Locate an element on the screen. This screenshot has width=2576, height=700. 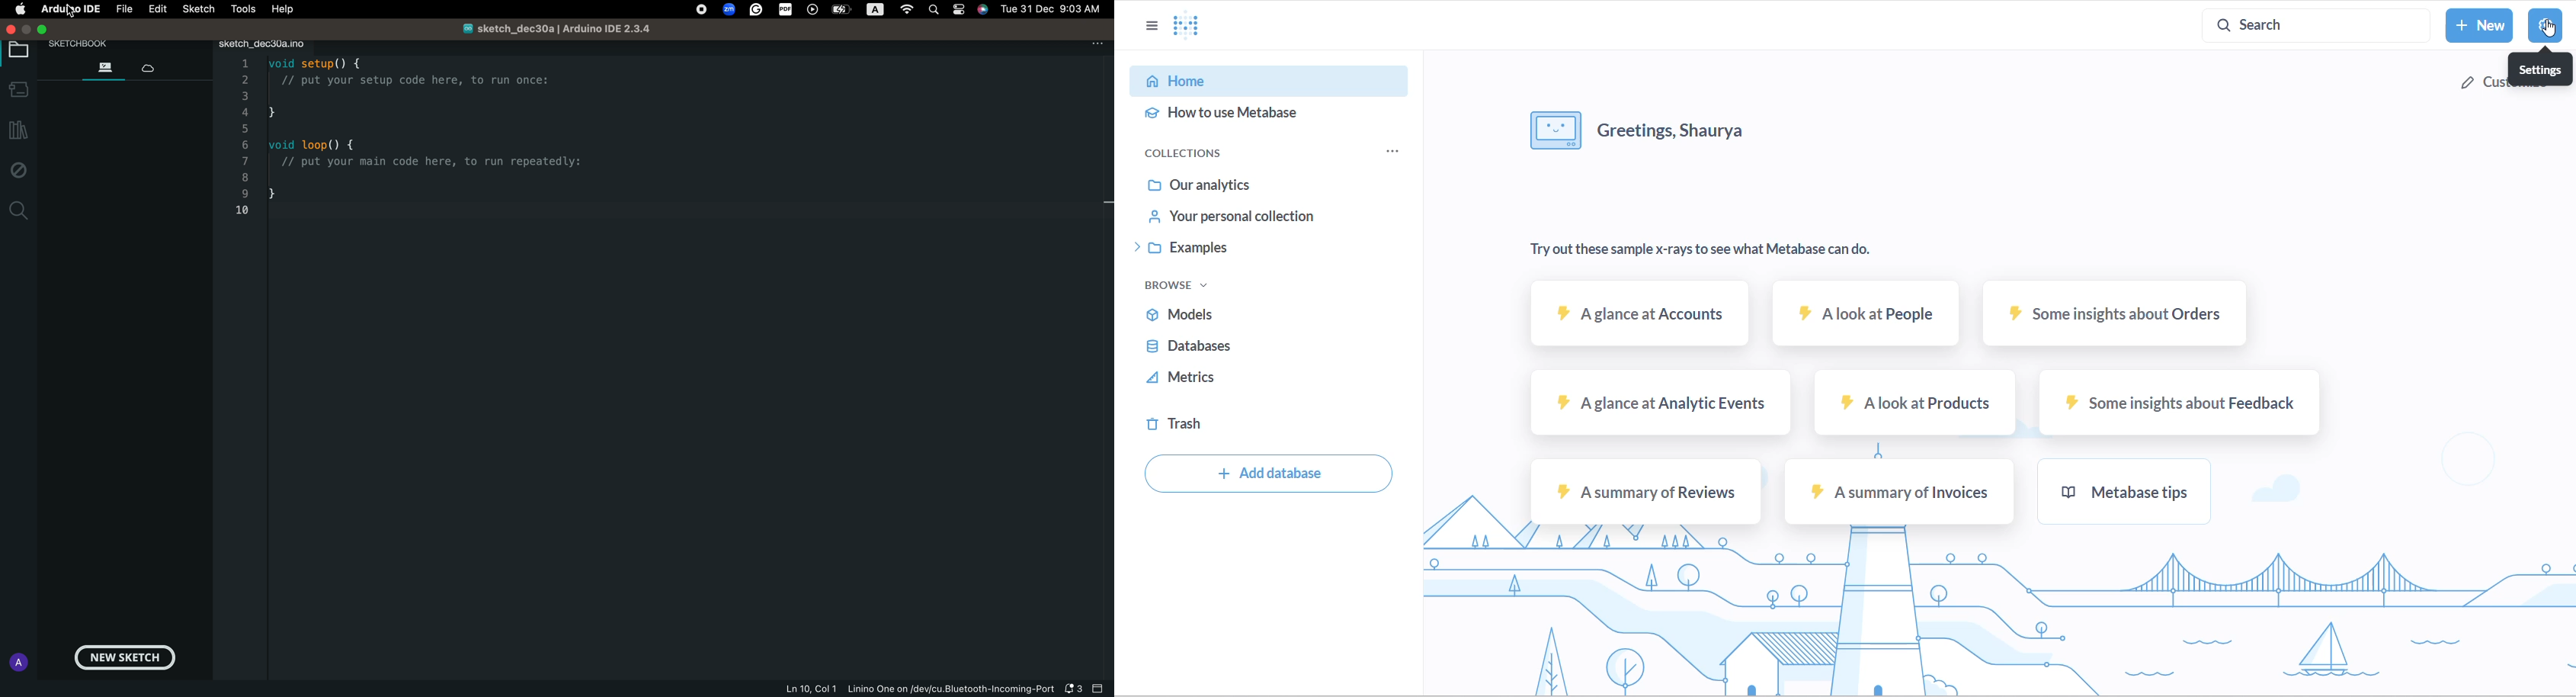
A glance at Analytic events is located at coordinates (1658, 401).